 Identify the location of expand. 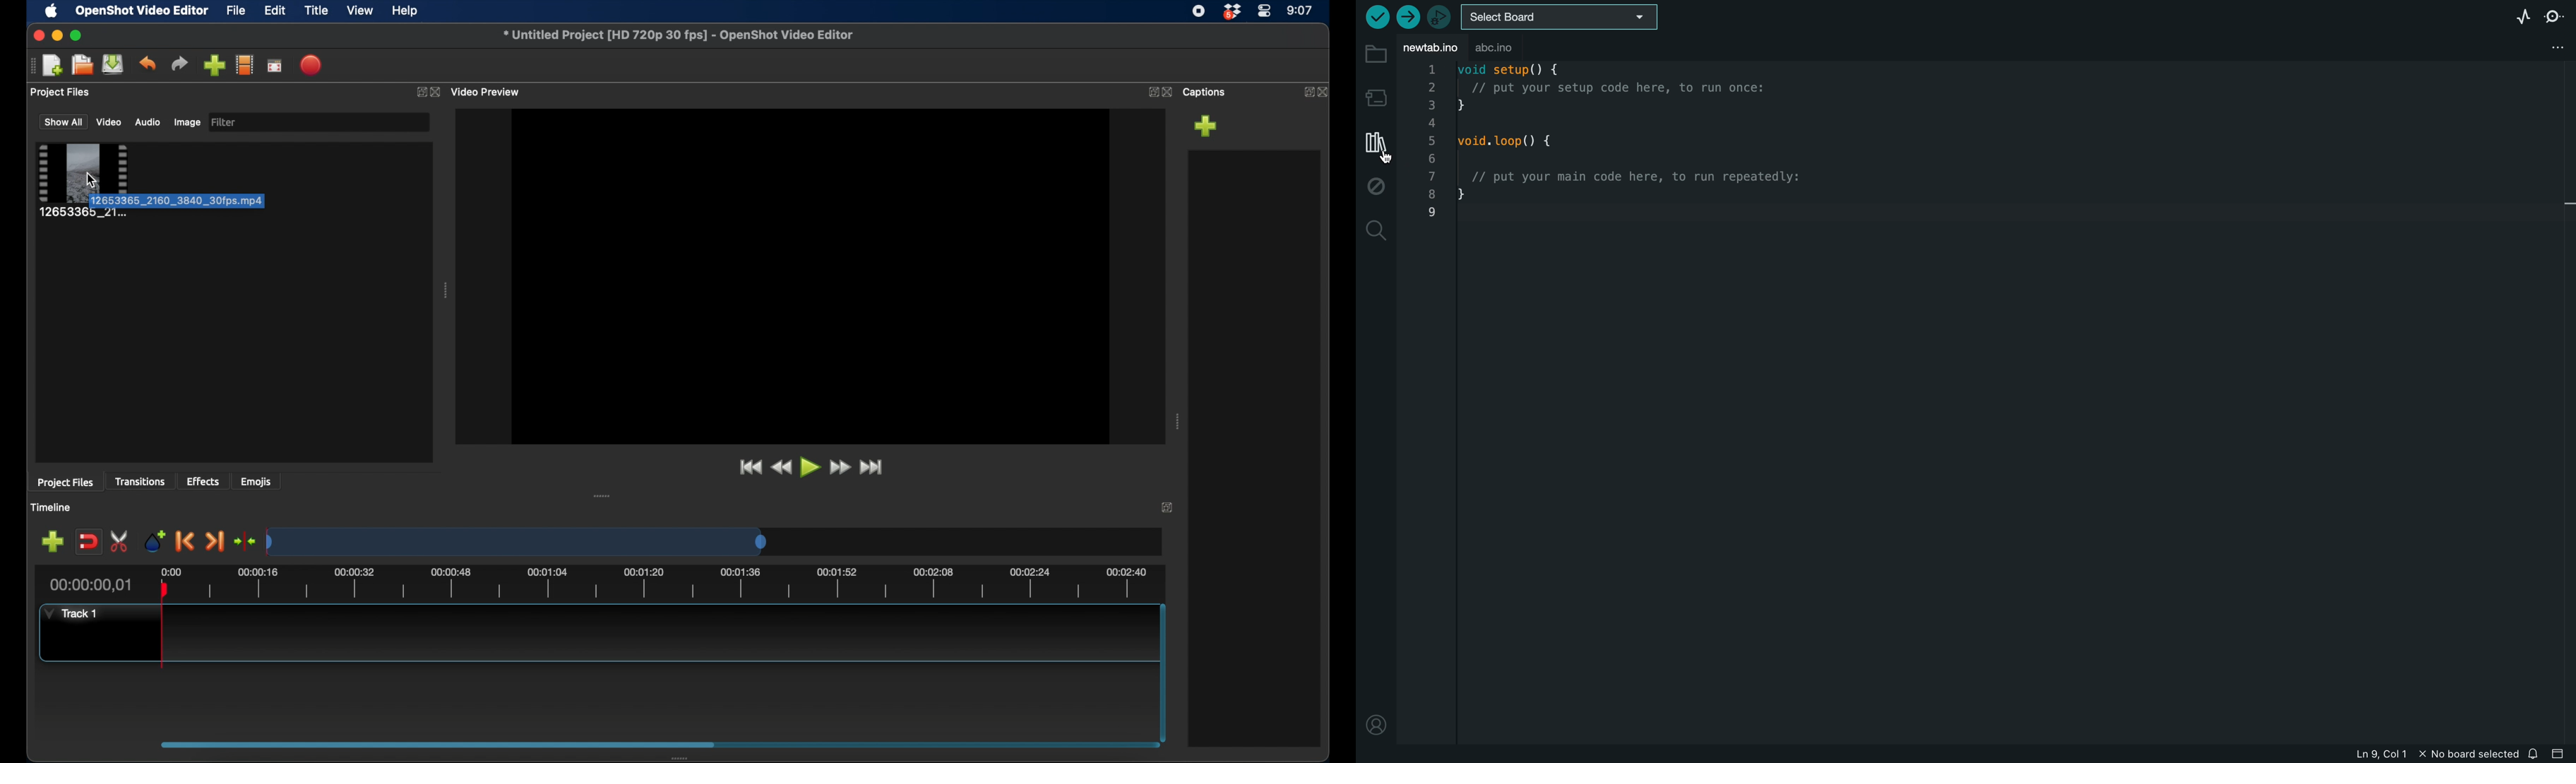
(419, 91).